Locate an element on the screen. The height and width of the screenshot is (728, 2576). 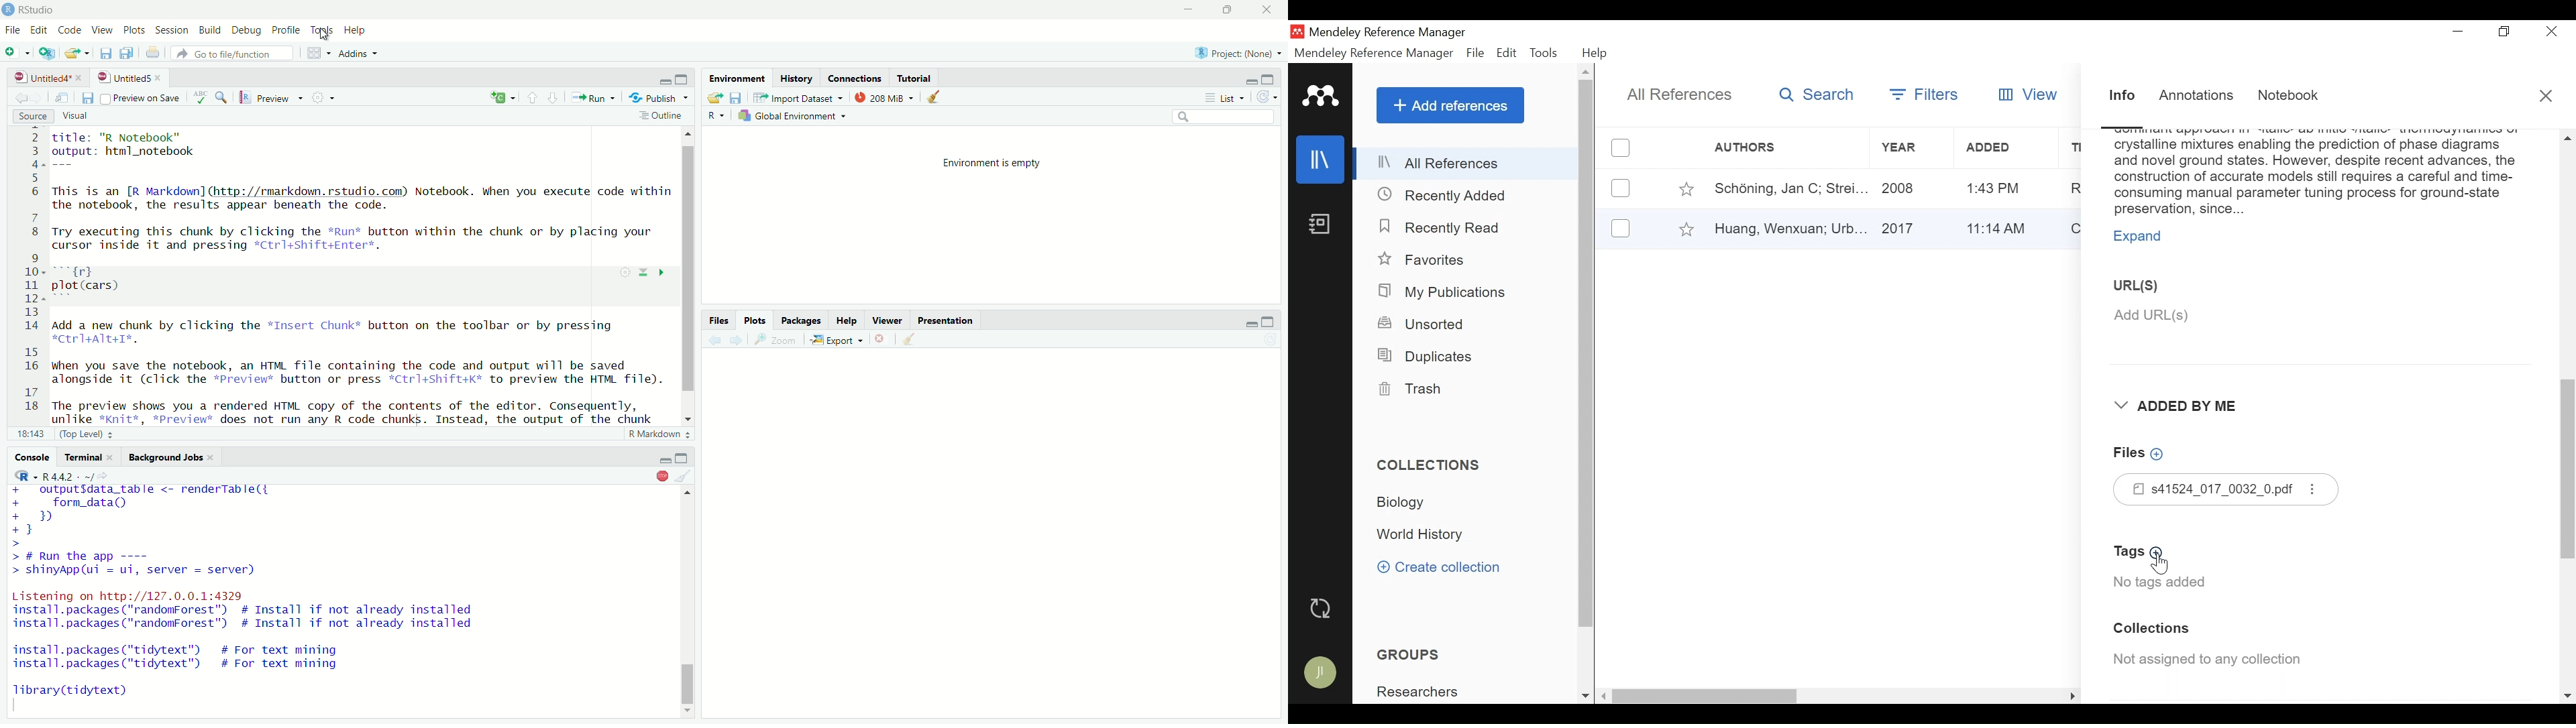
down is located at coordinates (533, 98).